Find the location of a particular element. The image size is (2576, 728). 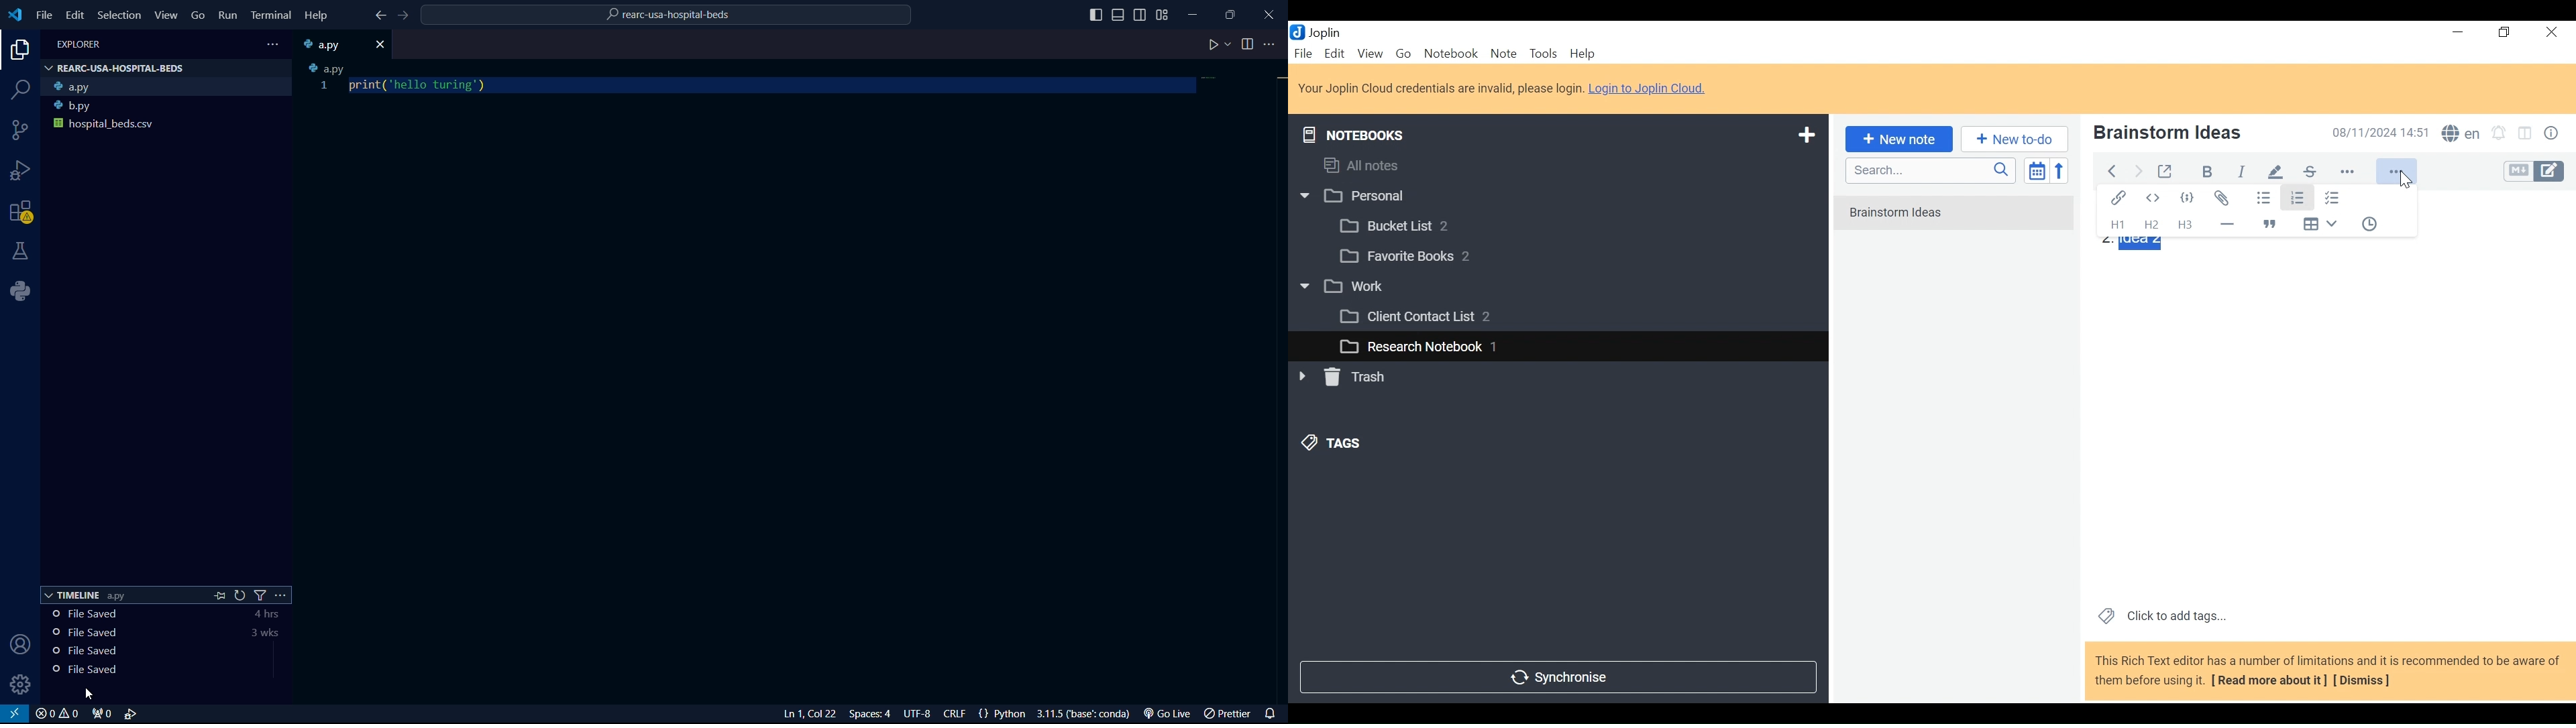

Attach file is located at coordinates (2222, 198).